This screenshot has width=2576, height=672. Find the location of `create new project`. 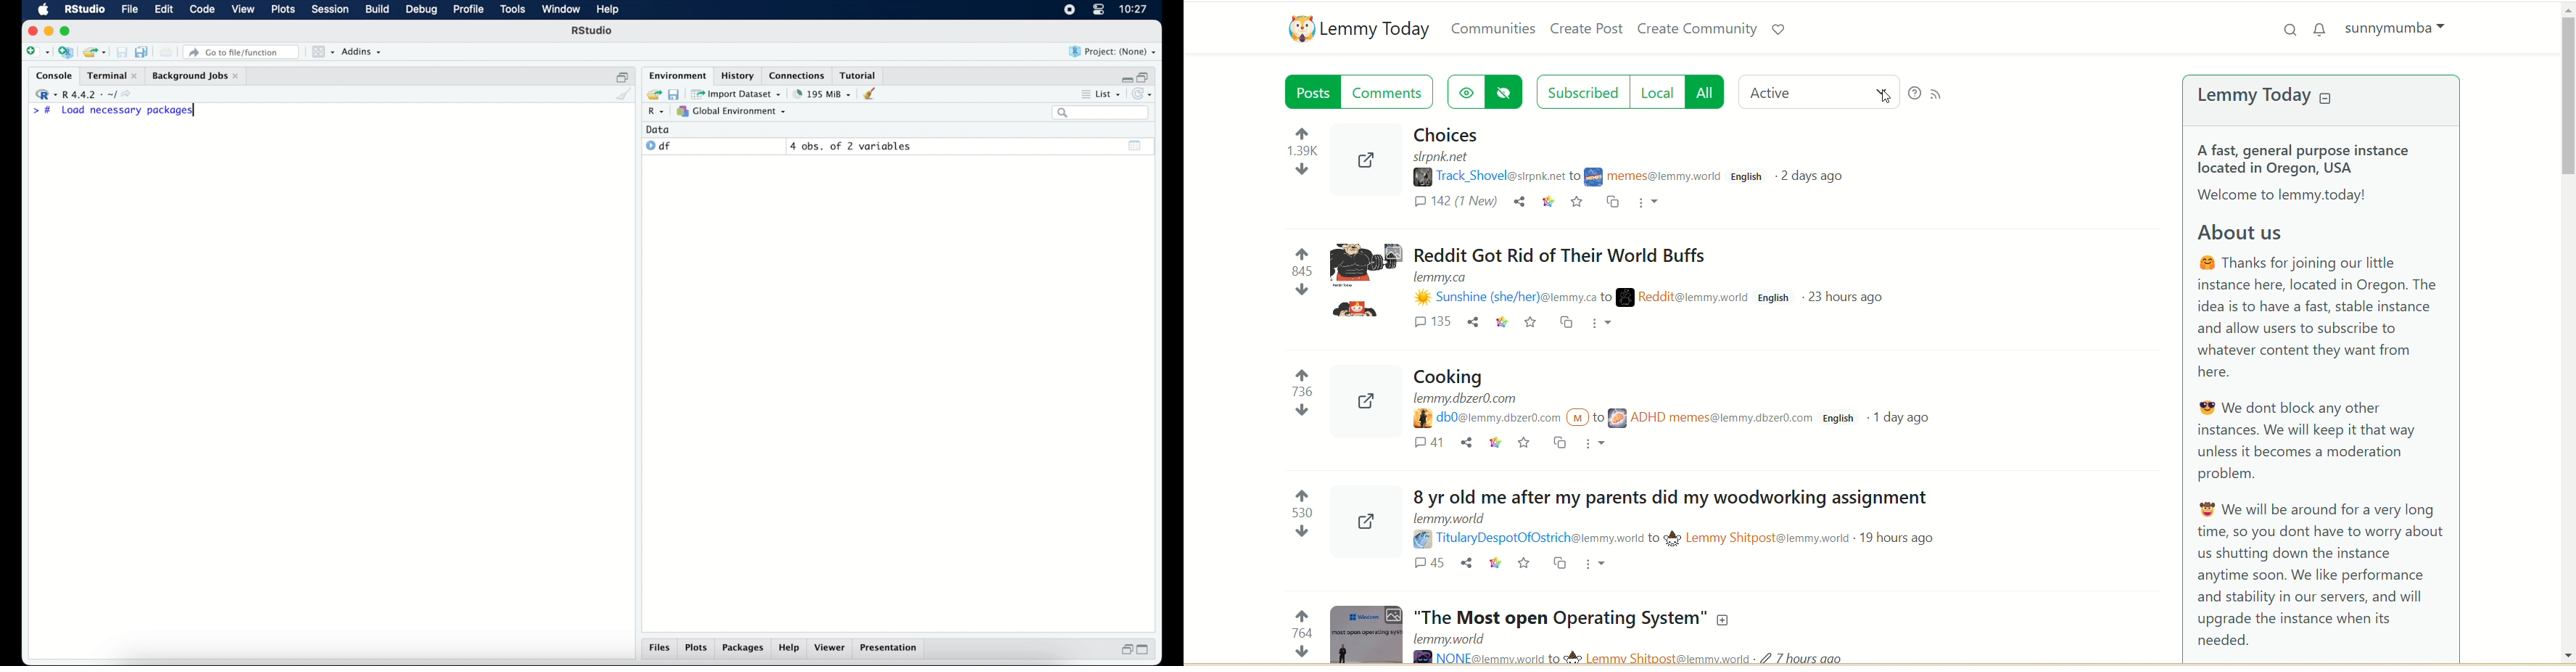

create new project is located at coordinates (66, 53).